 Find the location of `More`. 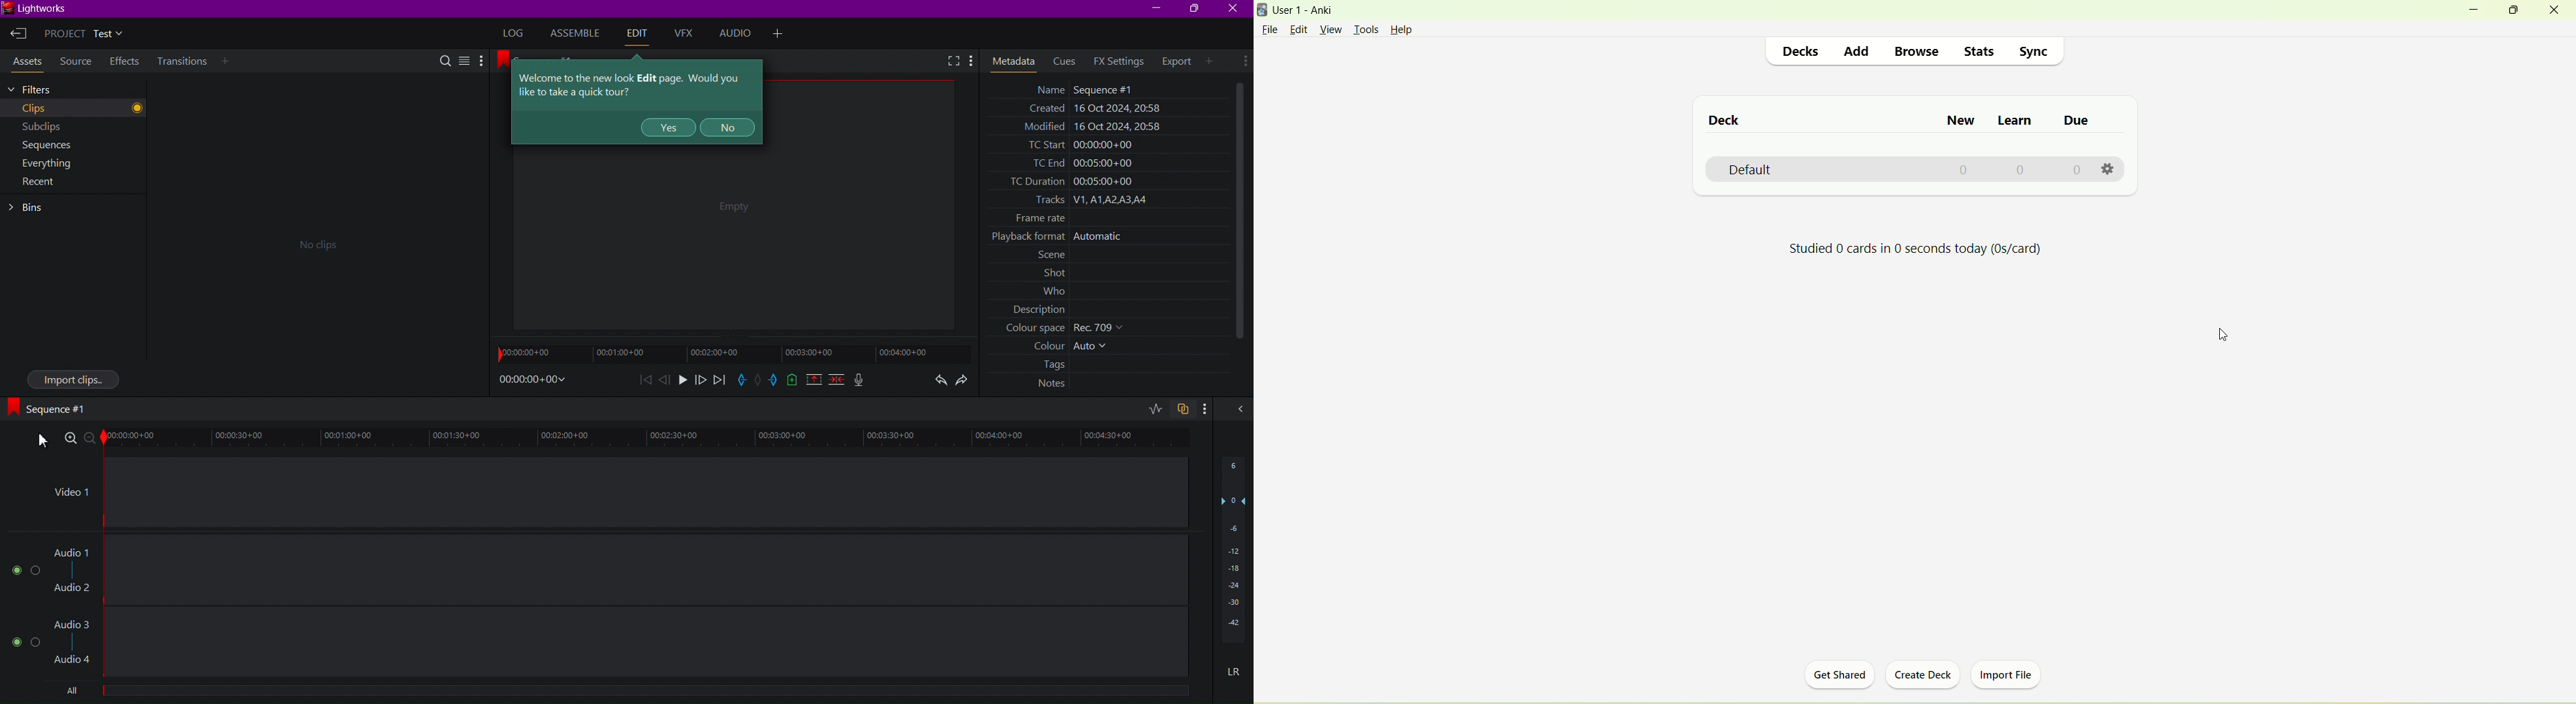

More is located at coordinates (970, 60).